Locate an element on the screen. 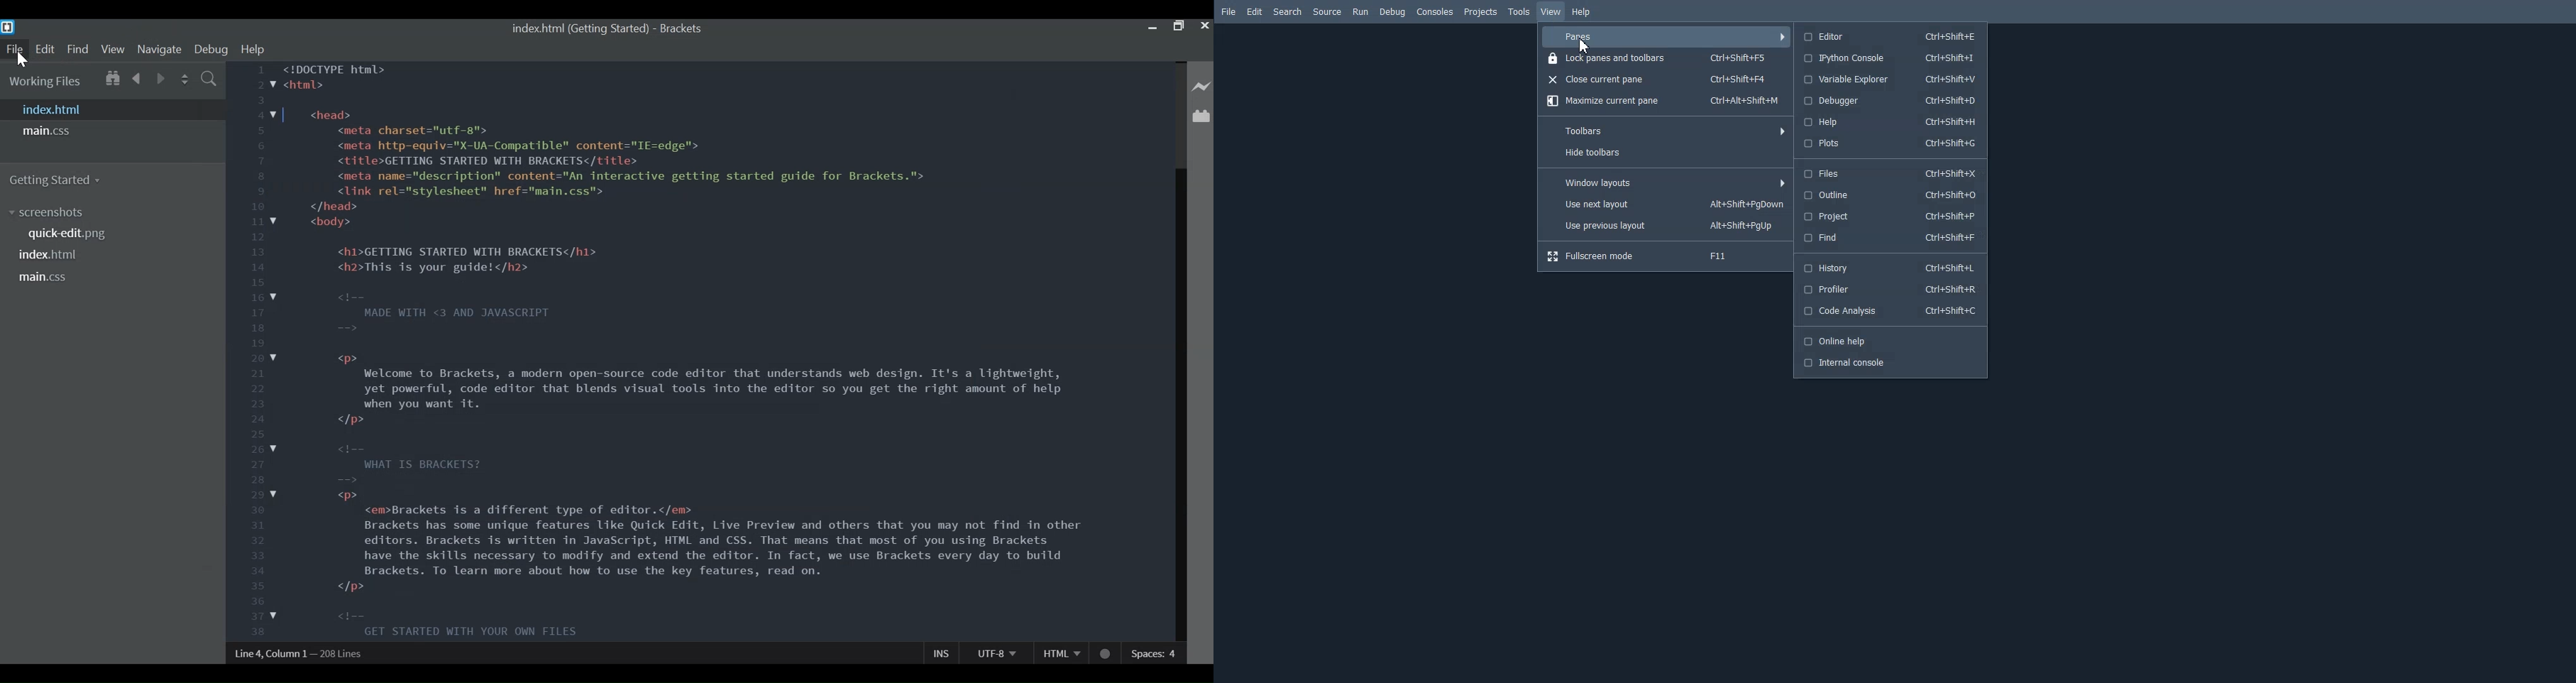 The image size is (2576, 700). Close is located at coordinates (1204, 26).